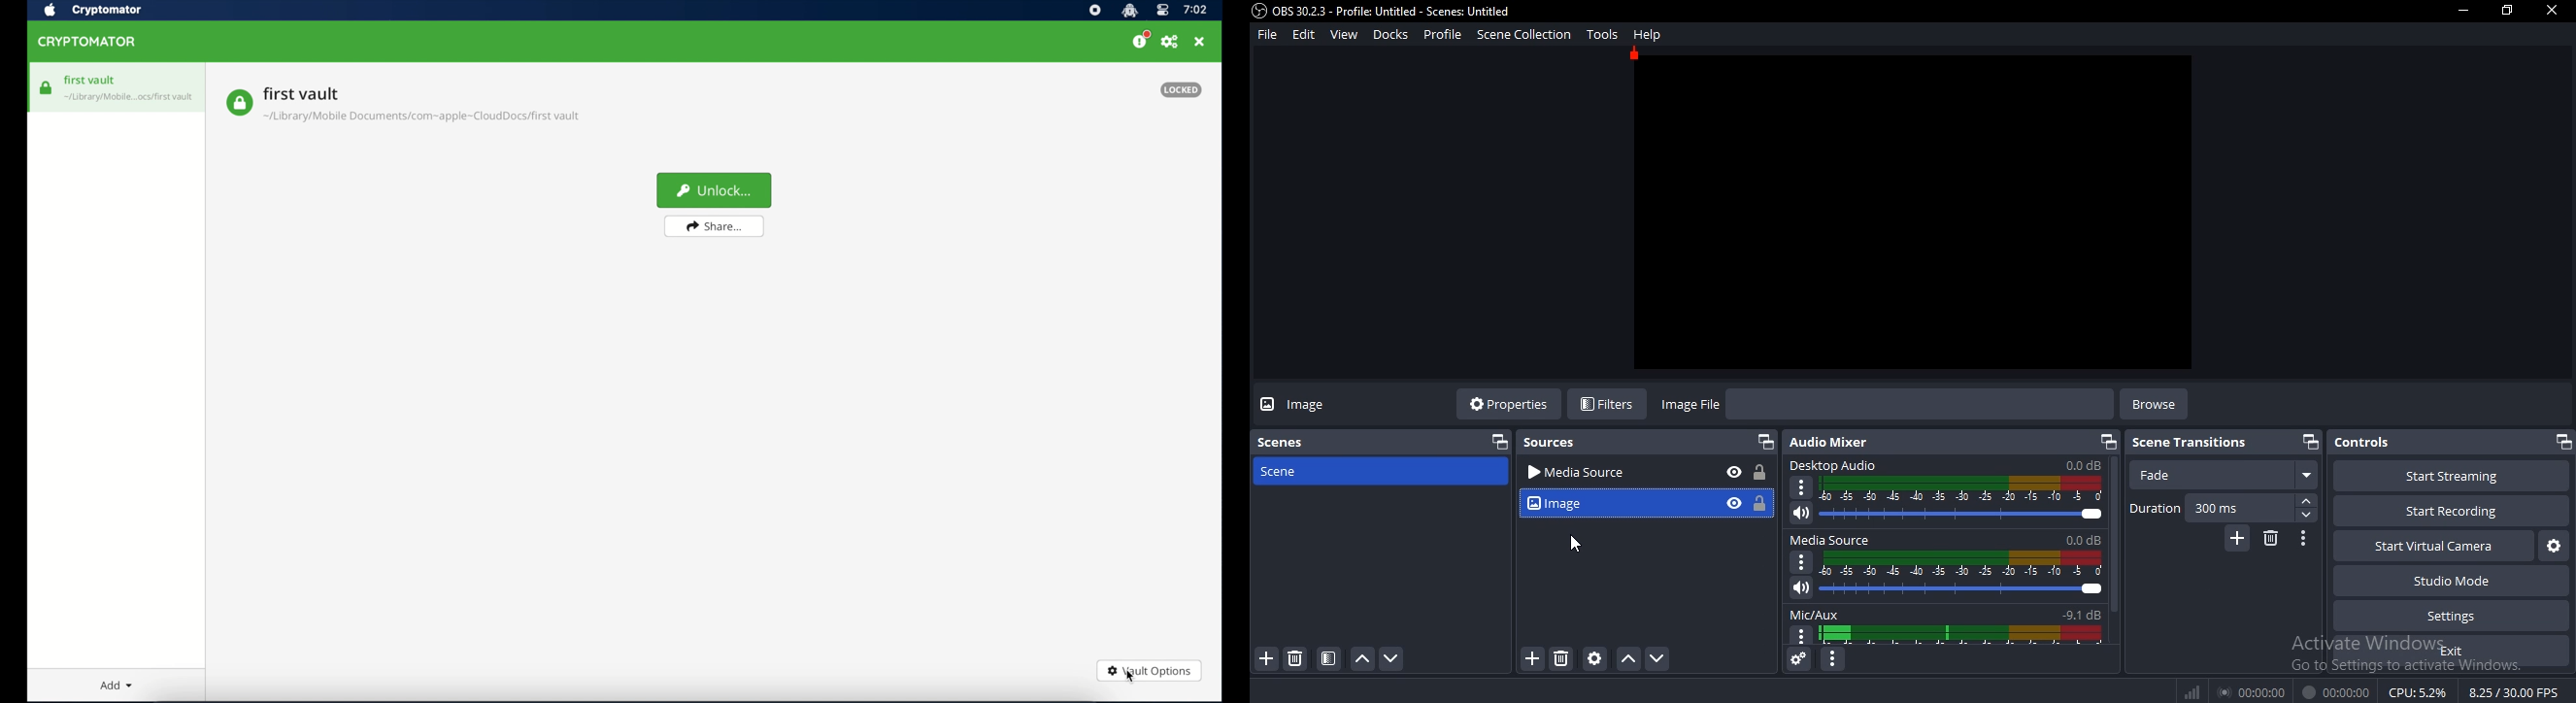 The image size is (2576, 728). What do you see at coordinates (1267, 34) in the screenshot?
I see `file` at bounding box center [1267, 34].